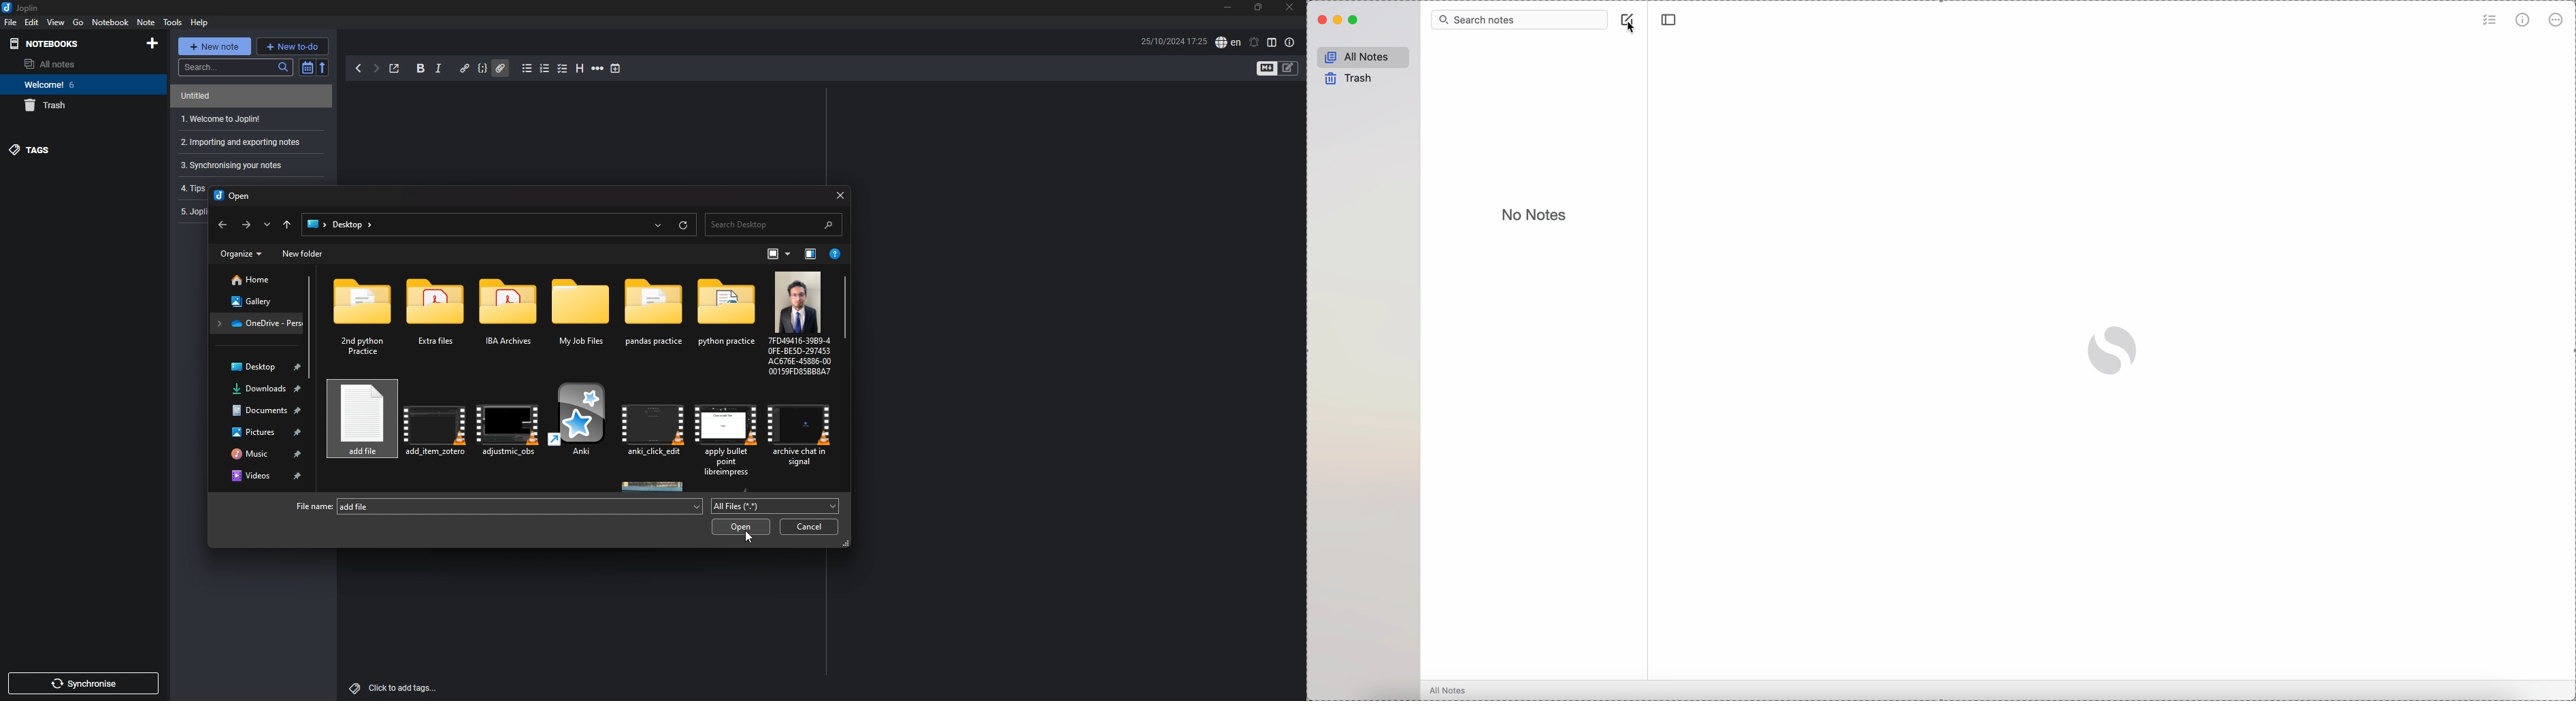 This screenshot has height=728, width=2576. Describe the element at coordinates (728, 431) in the screenshot. I see `file` at that location.